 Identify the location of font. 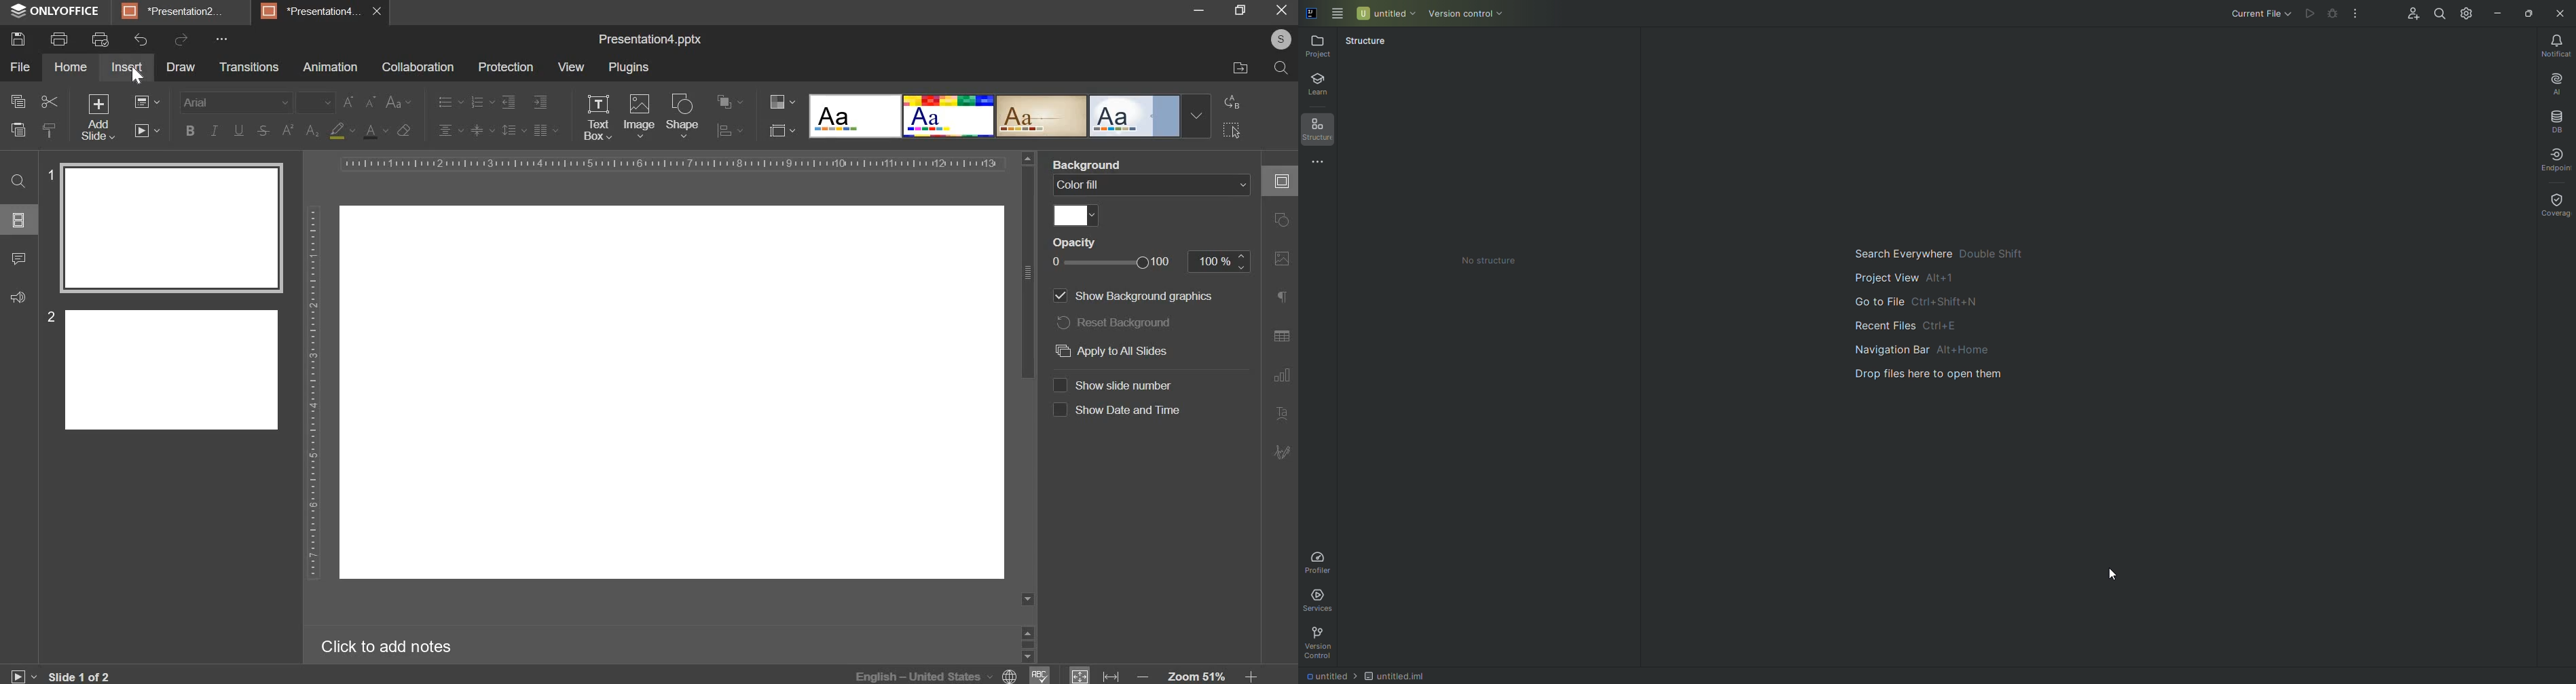
(235, 102).